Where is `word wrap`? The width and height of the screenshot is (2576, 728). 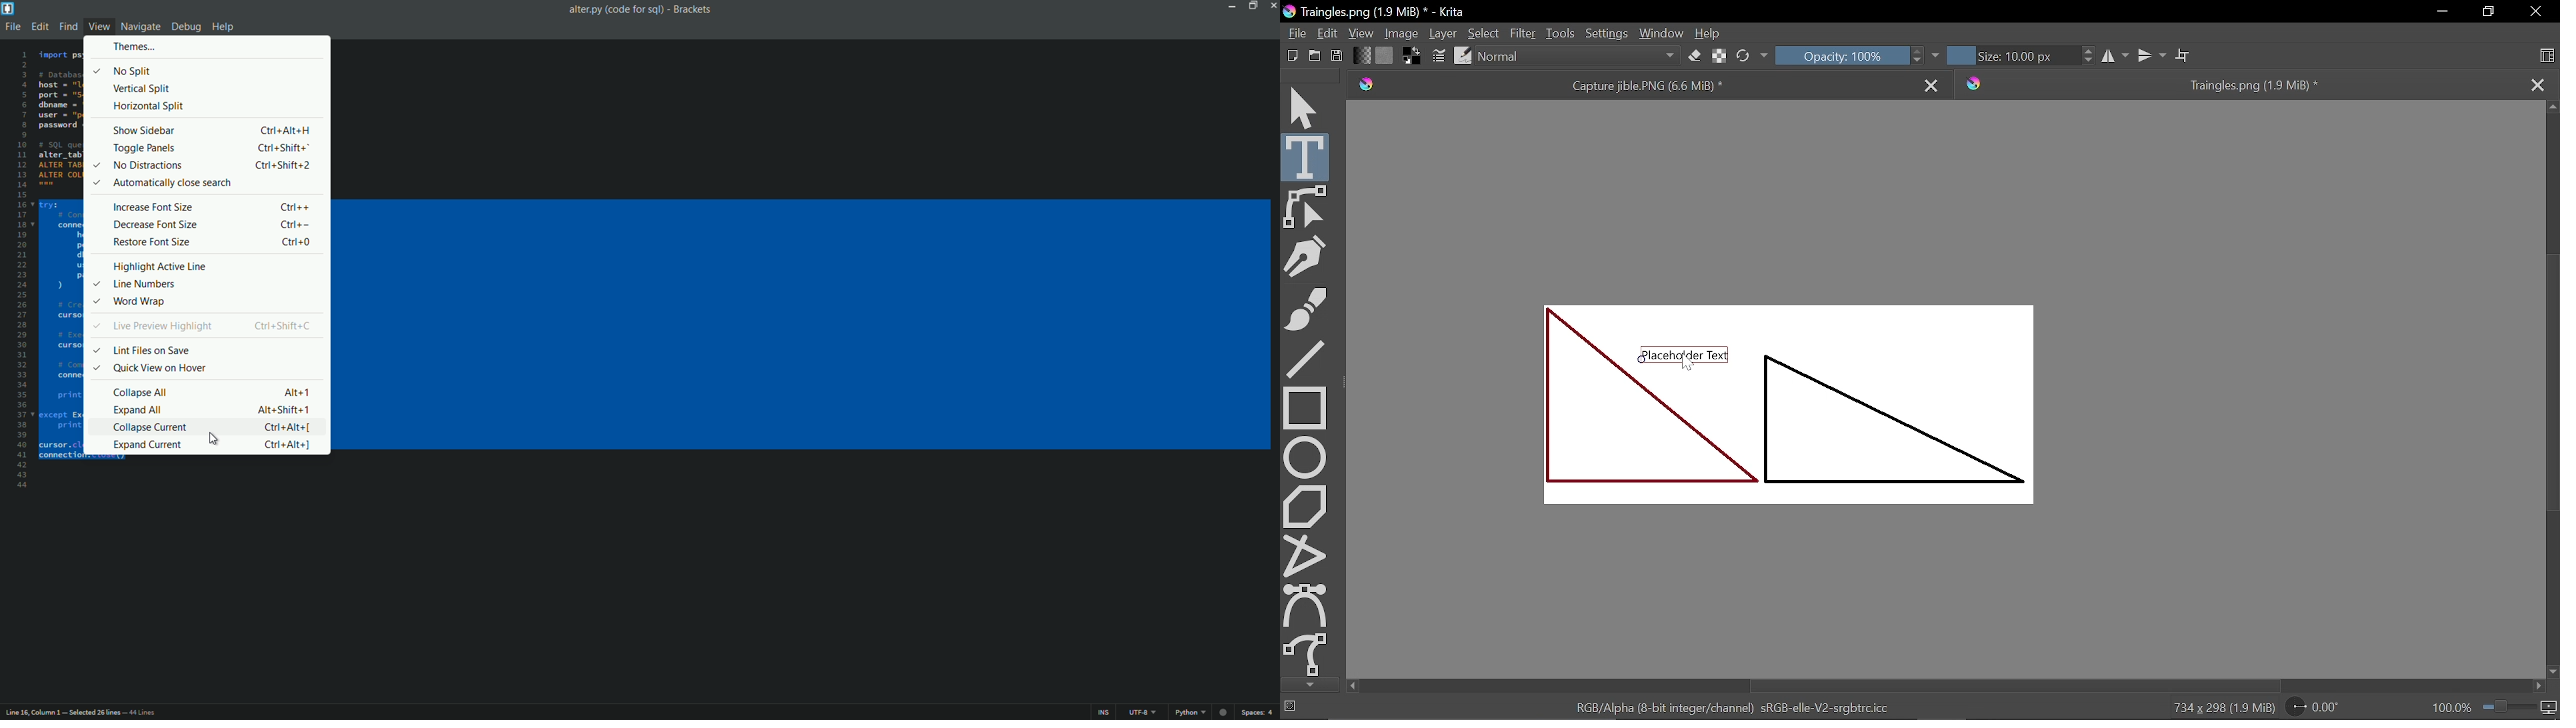
word wrap is located at coordinates (139, 301).